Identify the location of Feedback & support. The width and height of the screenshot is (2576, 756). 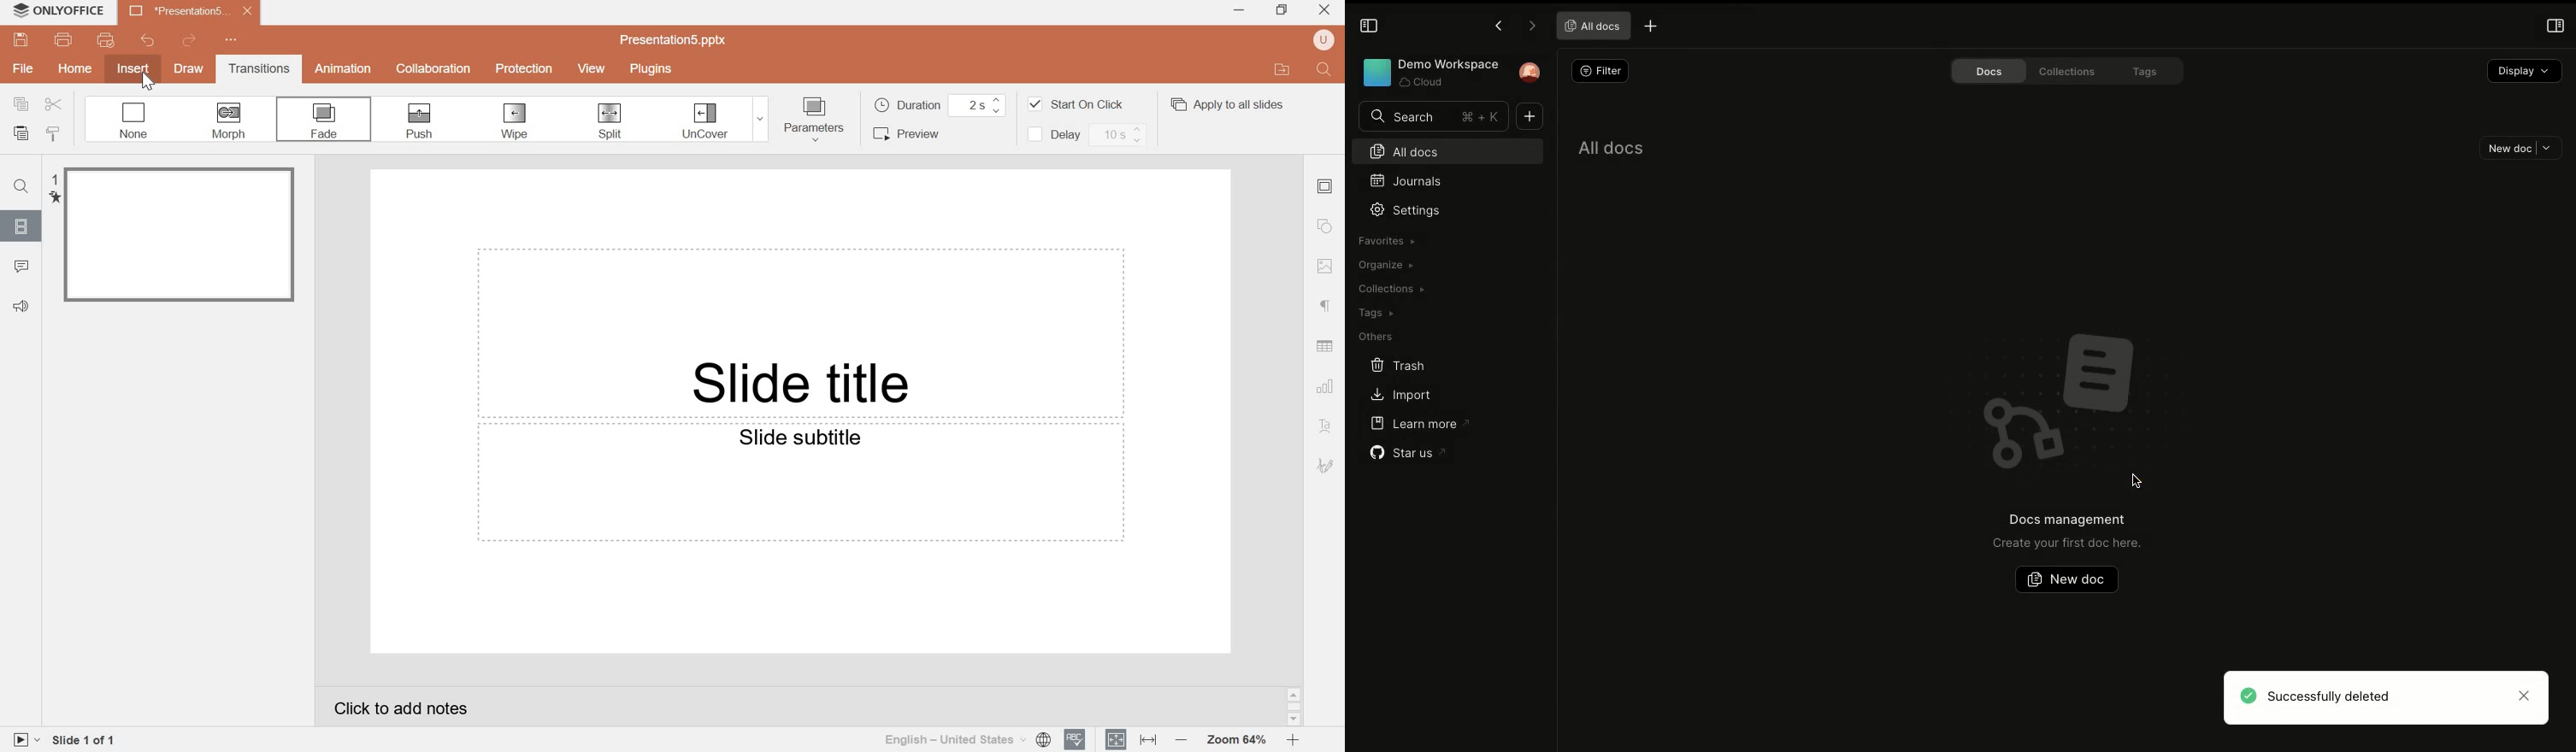
(22, 307).